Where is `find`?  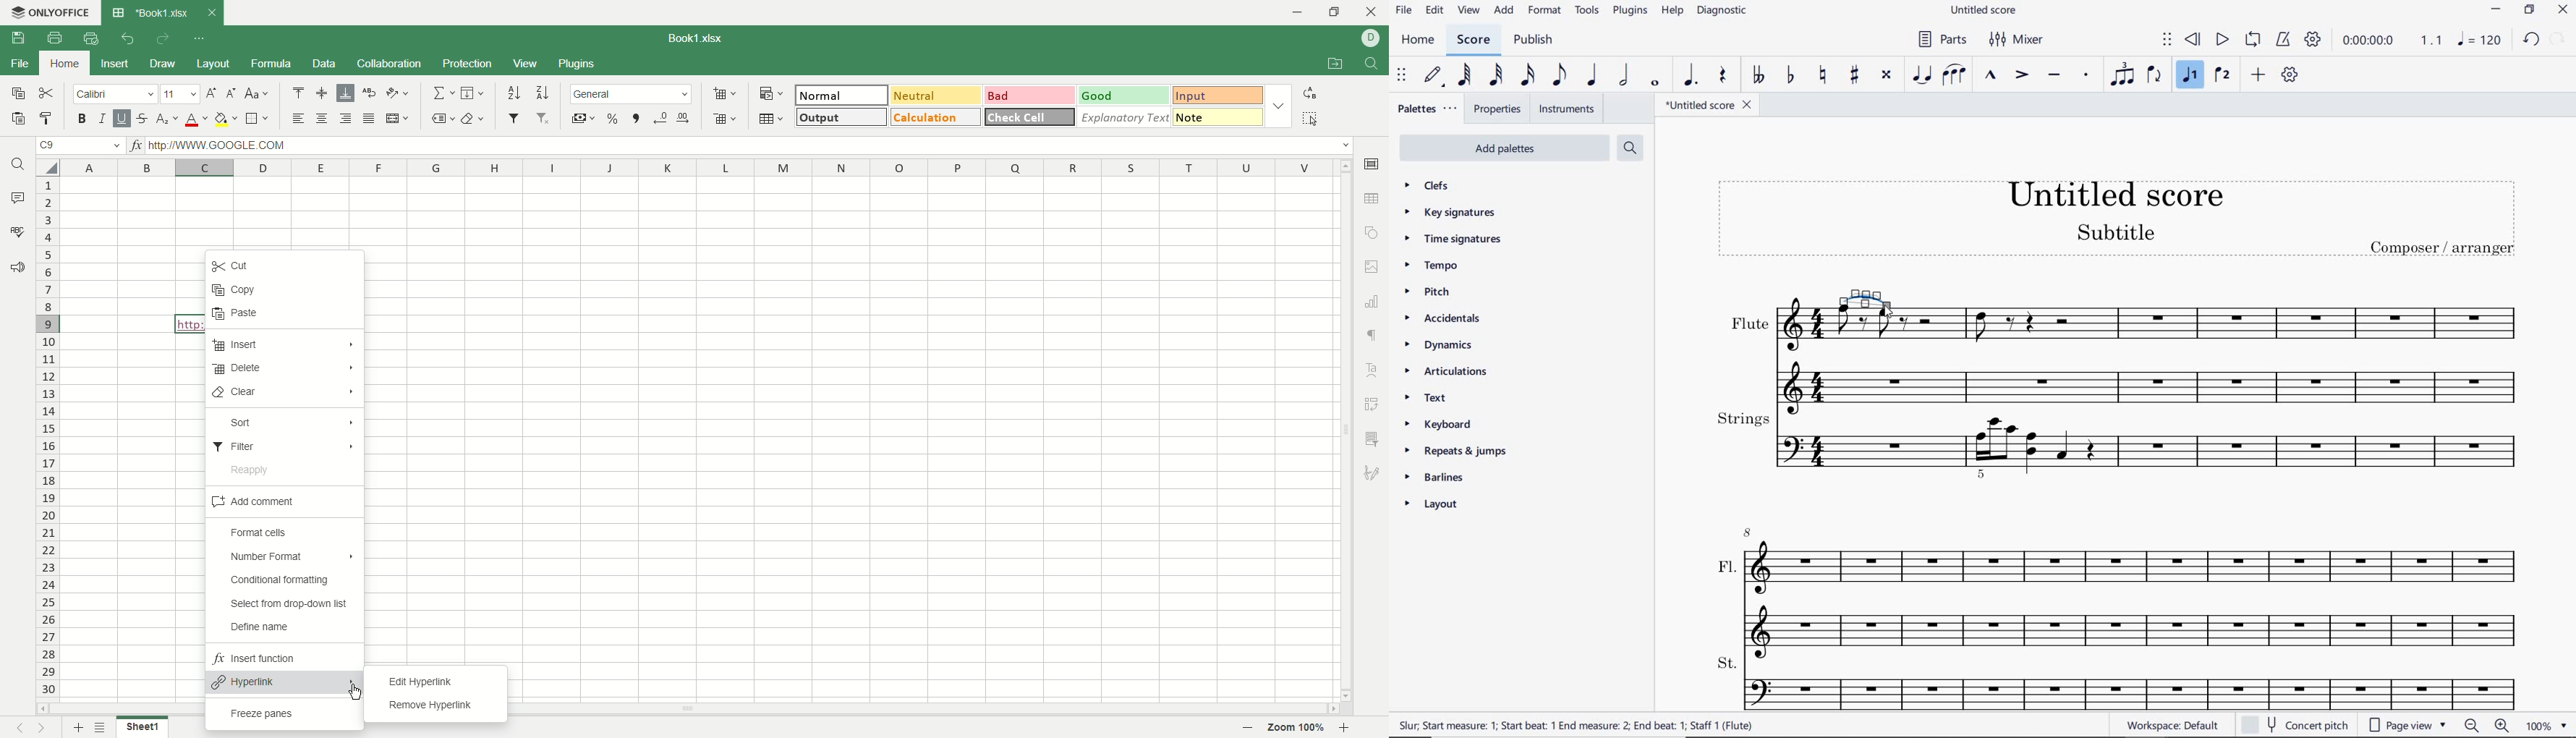 find is located at coordinates (1373, 63).